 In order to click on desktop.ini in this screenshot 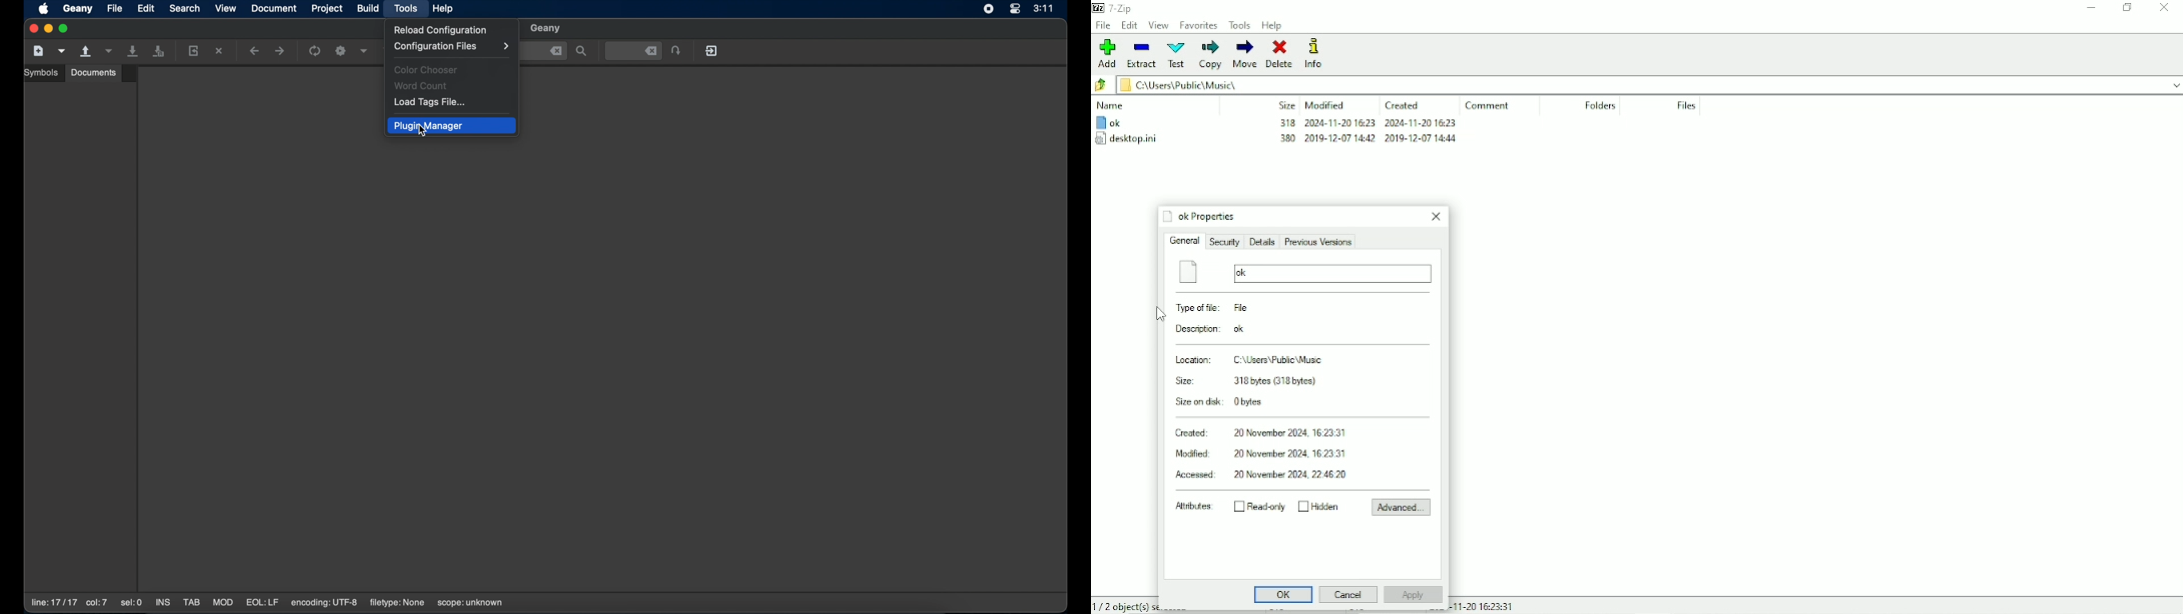, I will do `click(1277, 141)`.